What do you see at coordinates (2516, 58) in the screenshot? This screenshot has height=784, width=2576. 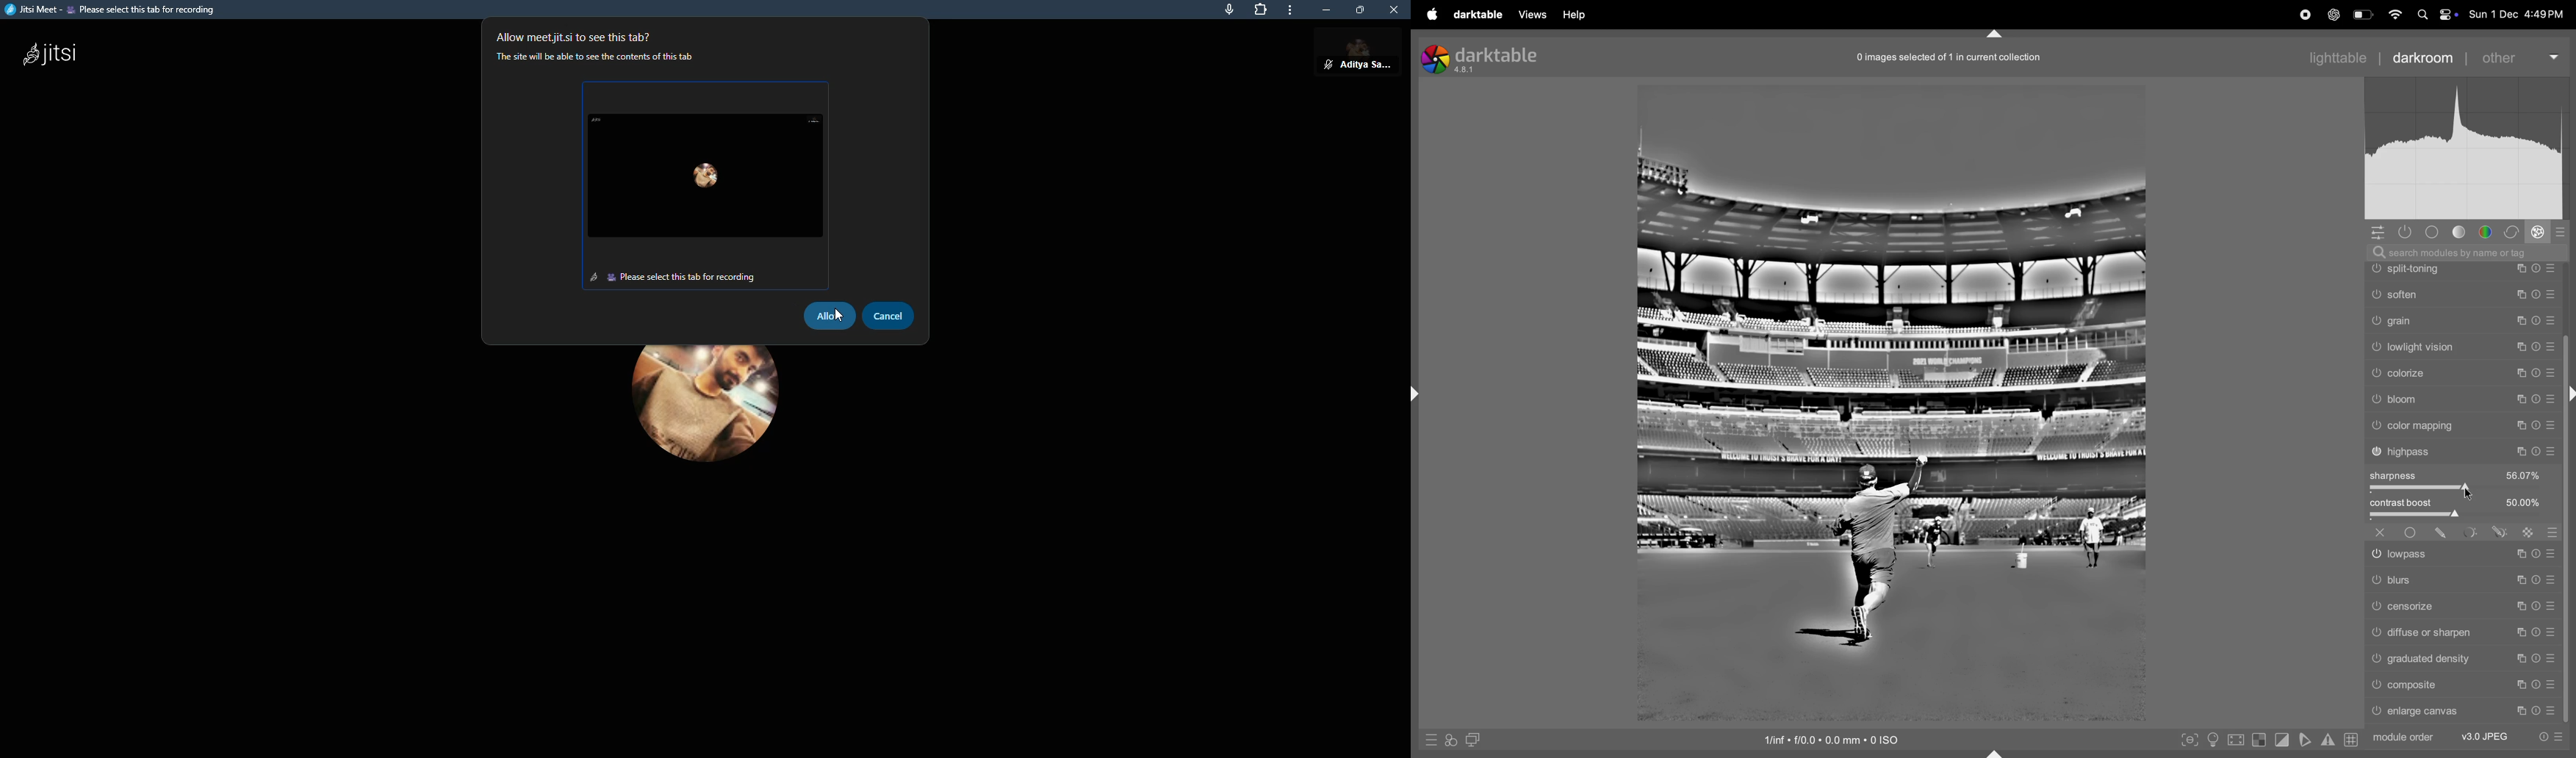 I see `other` at bounding box center [2516, 58].